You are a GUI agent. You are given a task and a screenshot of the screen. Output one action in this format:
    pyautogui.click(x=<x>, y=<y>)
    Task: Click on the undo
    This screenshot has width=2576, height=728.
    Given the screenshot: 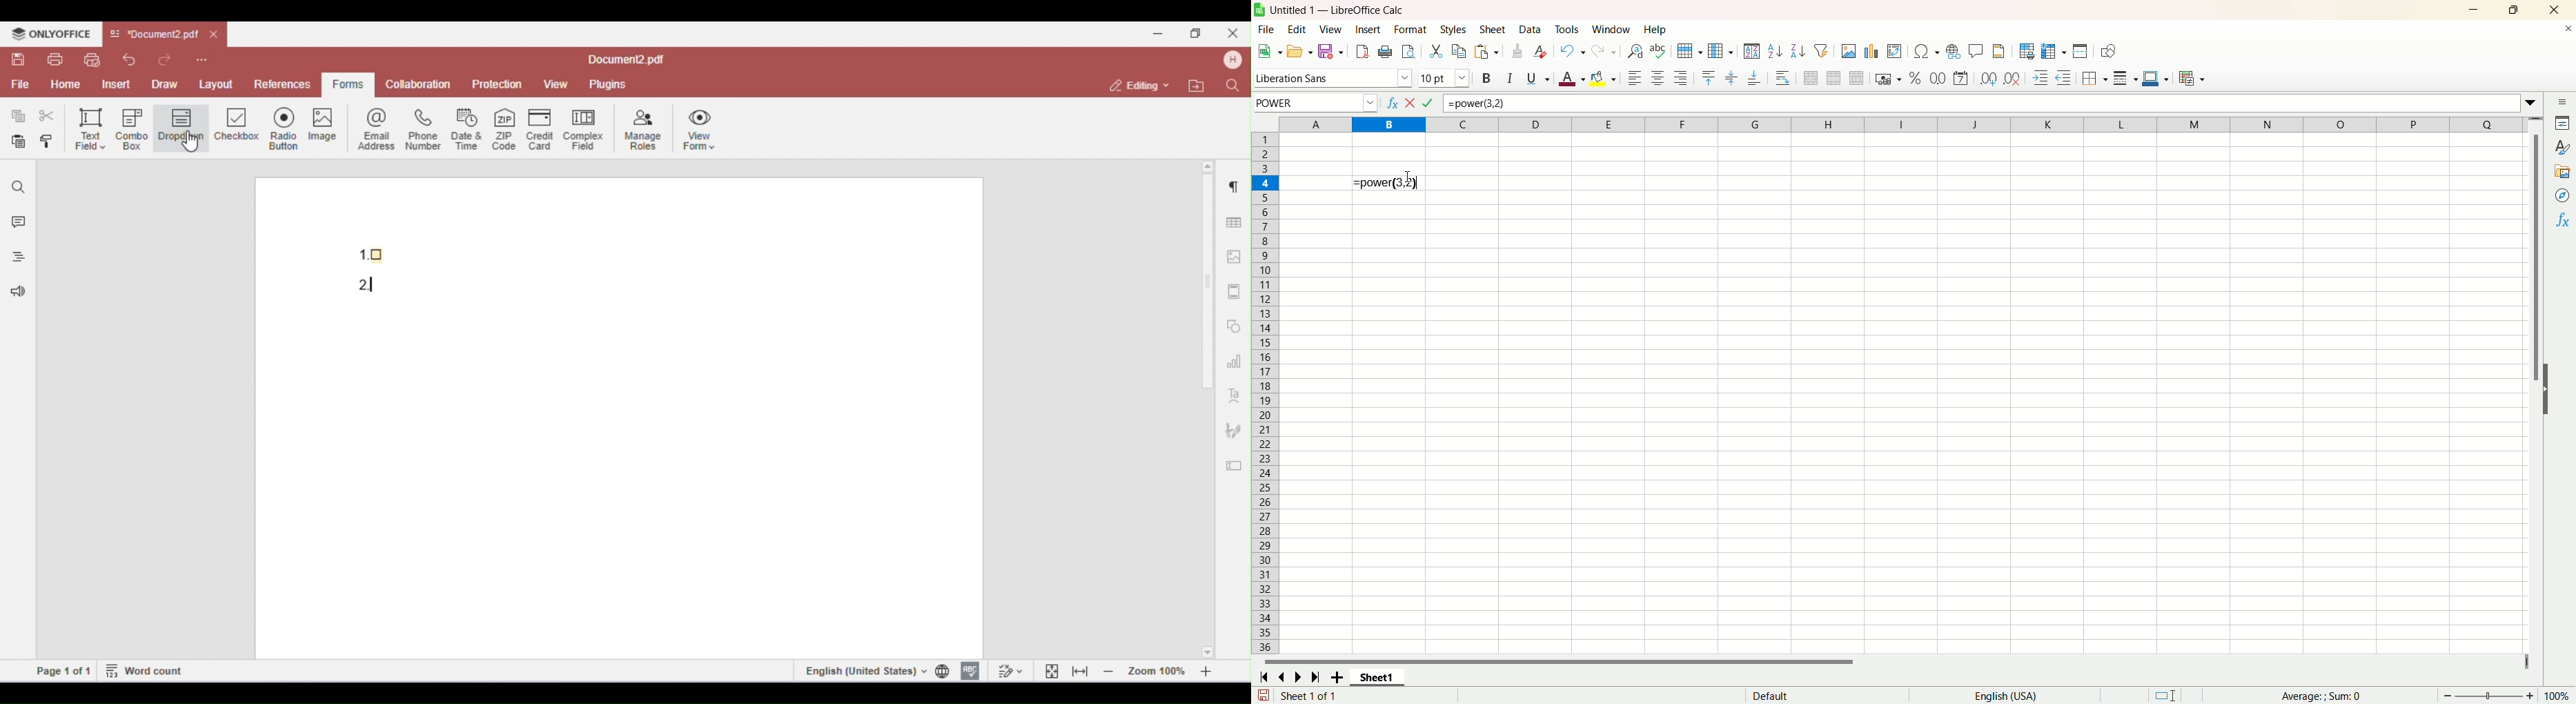 What is the action you would take?
    pyautogui.click(x=1573, y=51)
    